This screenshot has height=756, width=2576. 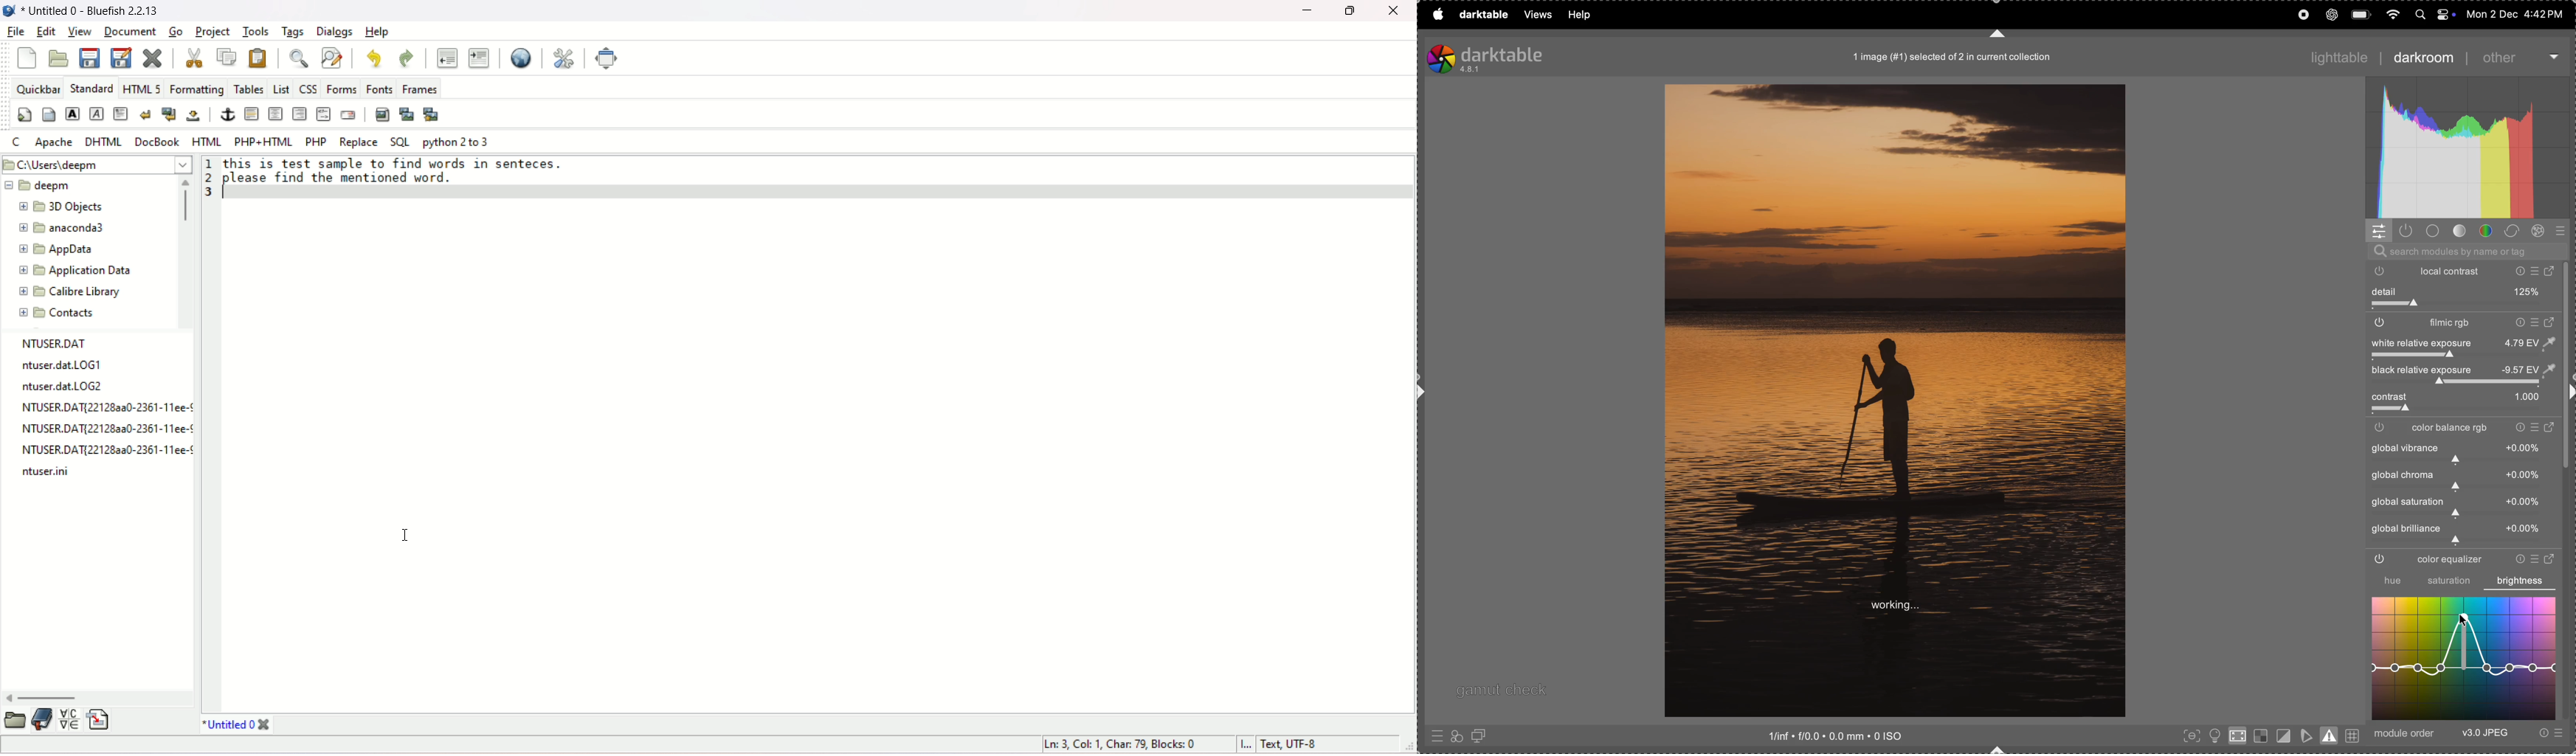 What do you see at coordinates (2408, 231) in the screenshot?
I see `show active modules` at bounding box center [2408, 231].